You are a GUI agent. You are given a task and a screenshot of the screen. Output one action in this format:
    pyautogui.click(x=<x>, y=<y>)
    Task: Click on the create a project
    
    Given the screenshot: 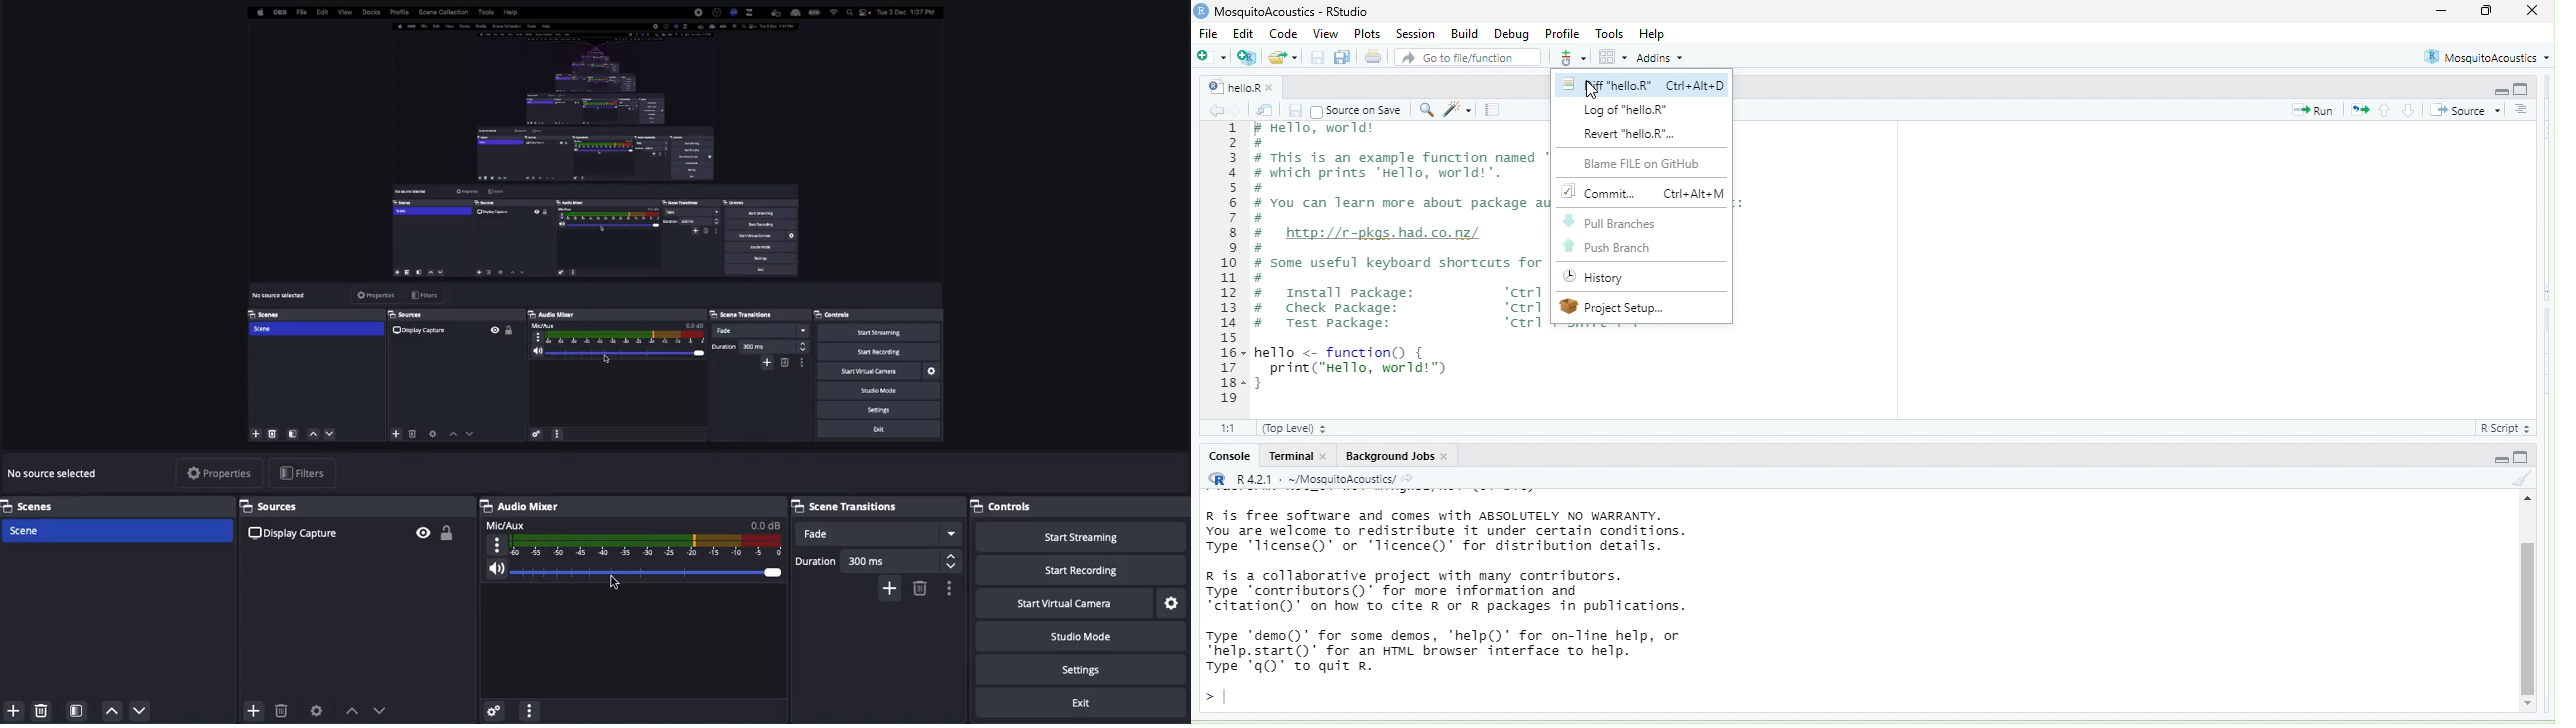 What is the action you would take?
    pyautogui.click(x=1249, y=58)
    